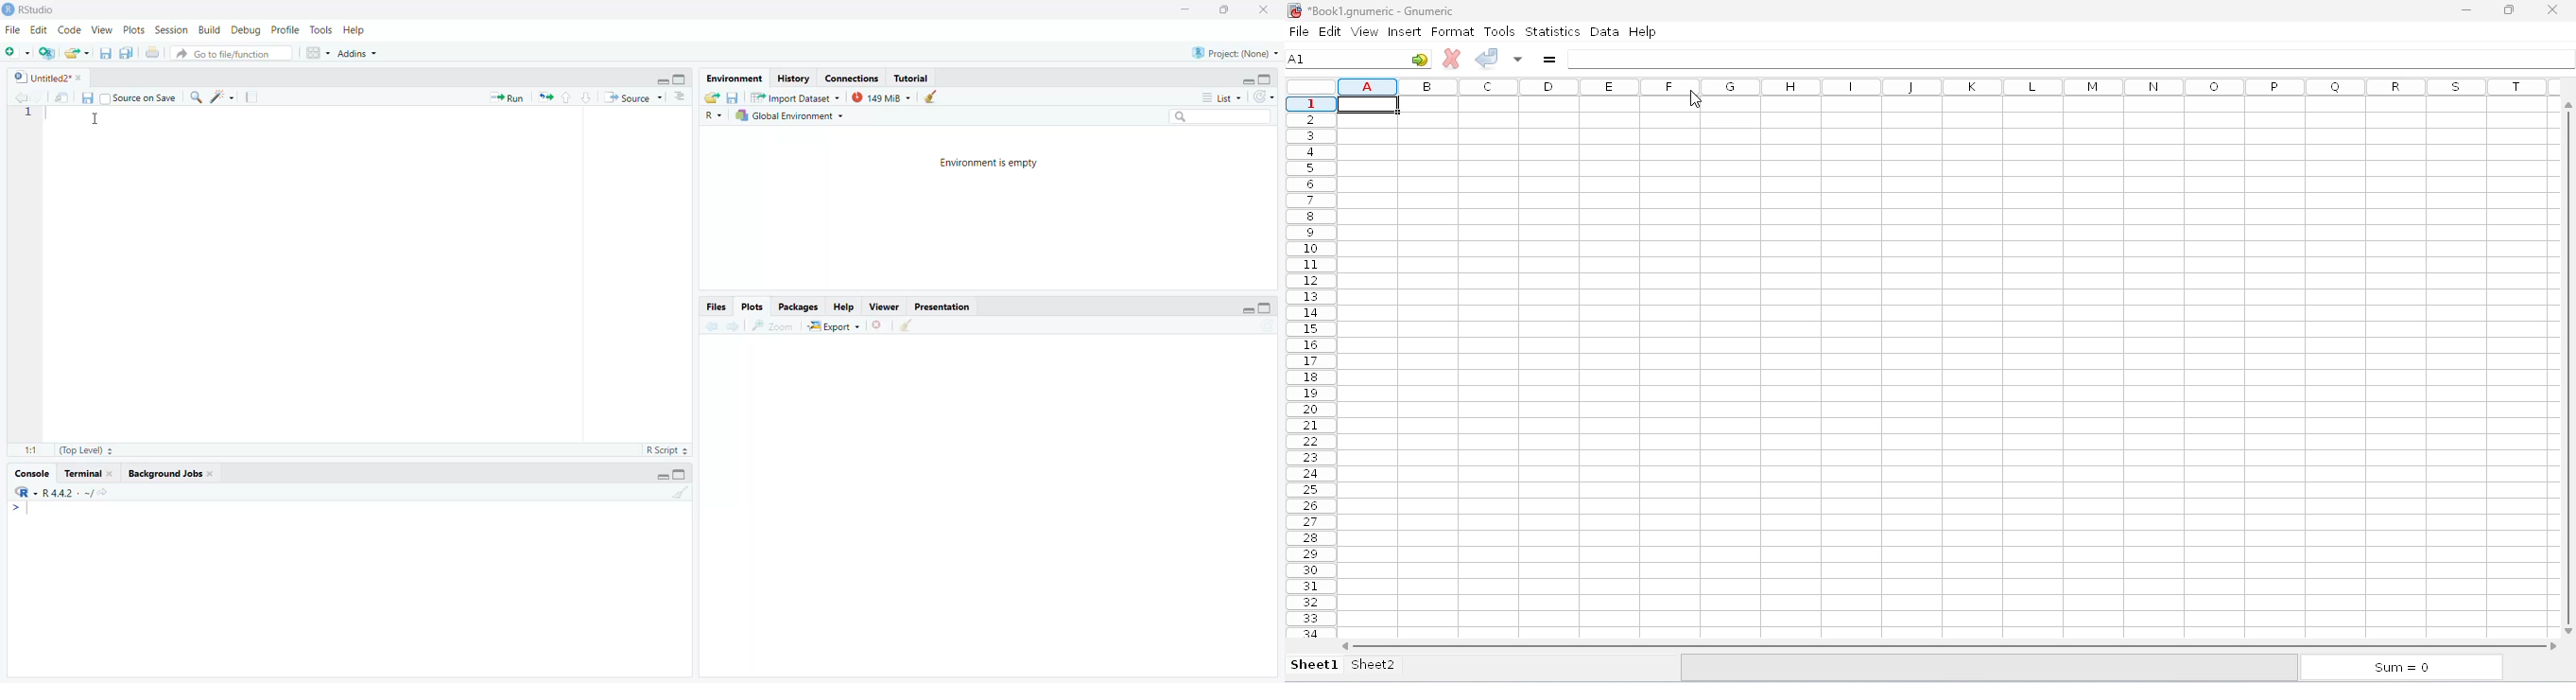 The width and height of the screenshot is (2576, 700). Describe the element at coordinates (18, 96) in the screenshot. I see `Go back to the previous source location (Ctrl + F9)` at that location.